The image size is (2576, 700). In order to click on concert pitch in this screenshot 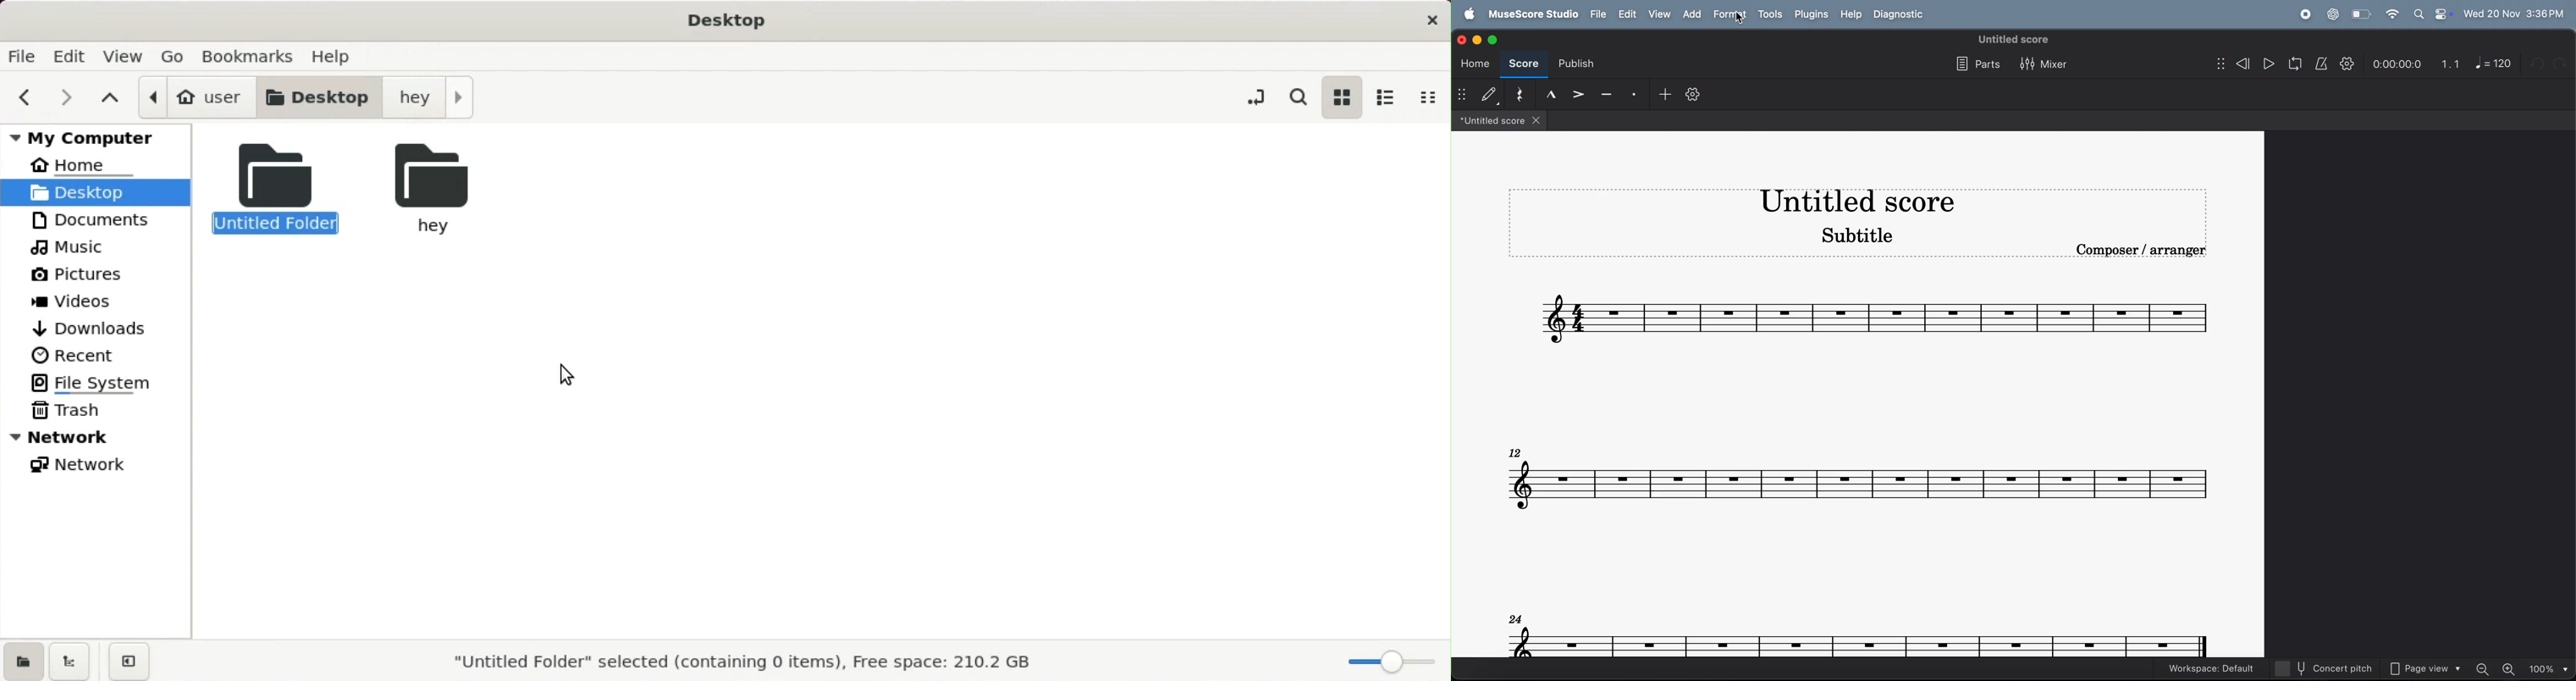, I will do `click(2330, 668)`.